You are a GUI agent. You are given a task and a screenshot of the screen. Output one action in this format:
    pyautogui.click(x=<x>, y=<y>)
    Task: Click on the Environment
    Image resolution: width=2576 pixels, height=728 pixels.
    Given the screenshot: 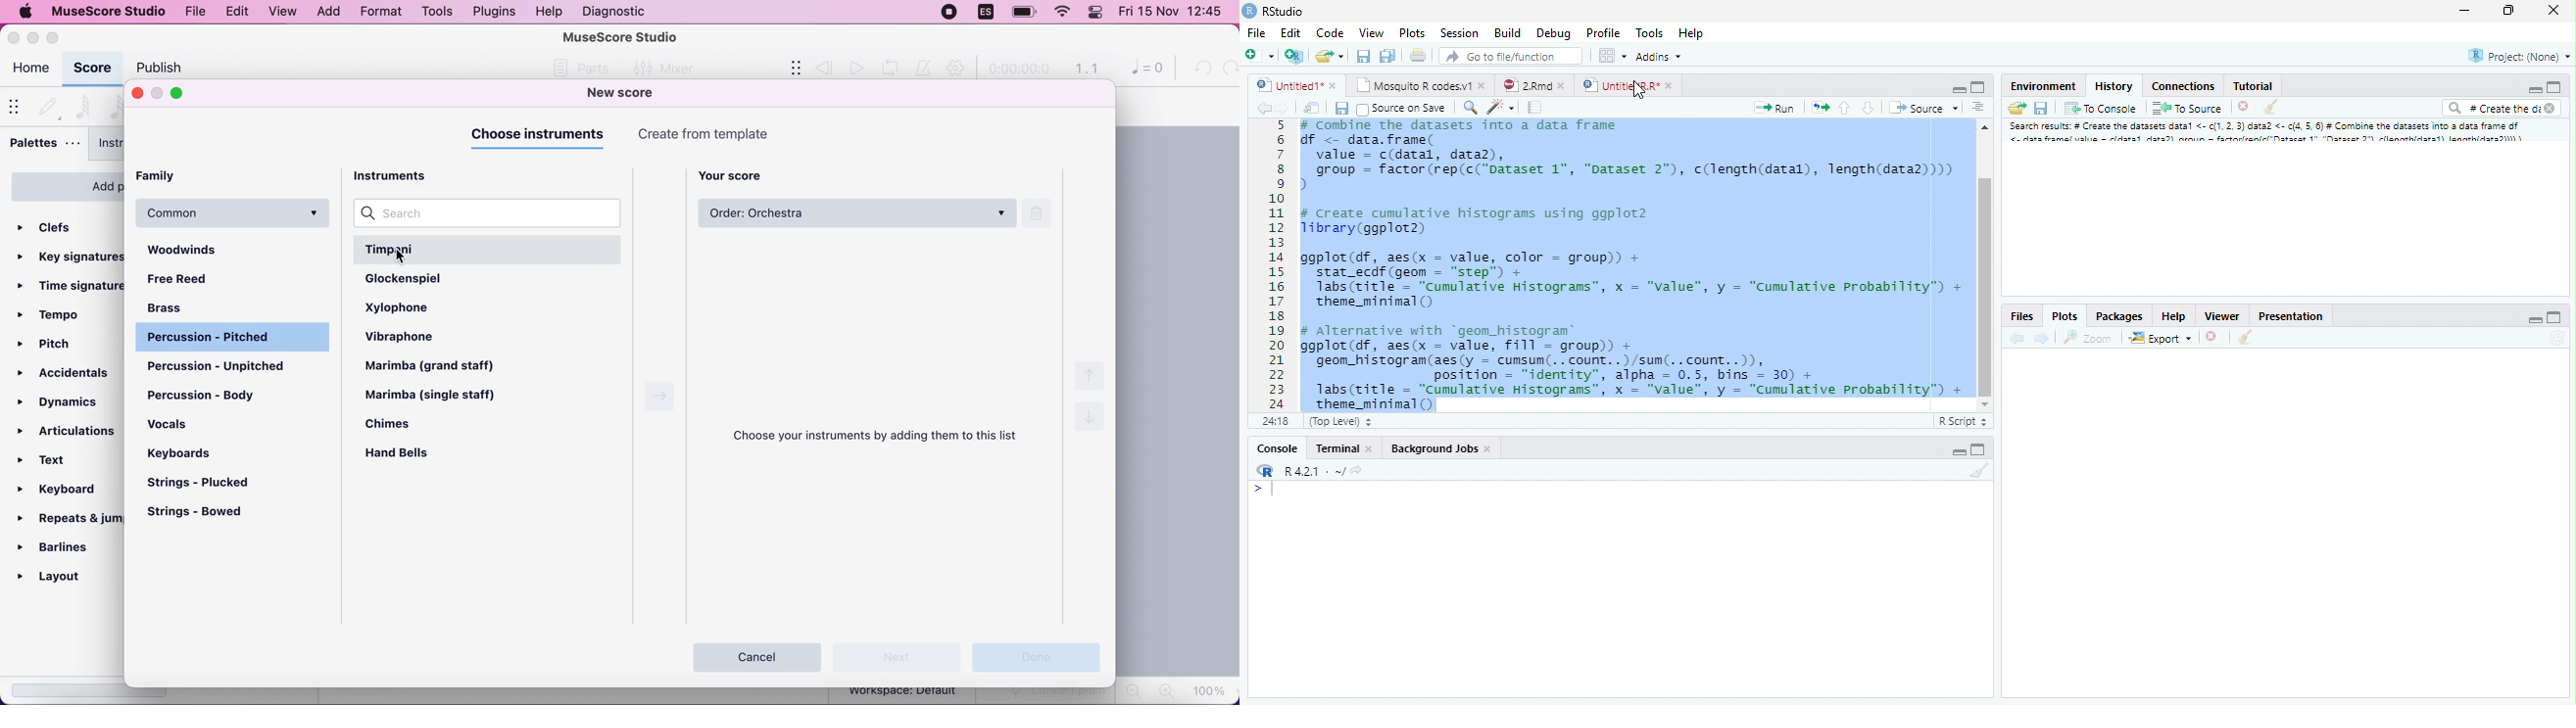 What is the action you would take?
    pyautogui.click(x=2042, y=86)
    